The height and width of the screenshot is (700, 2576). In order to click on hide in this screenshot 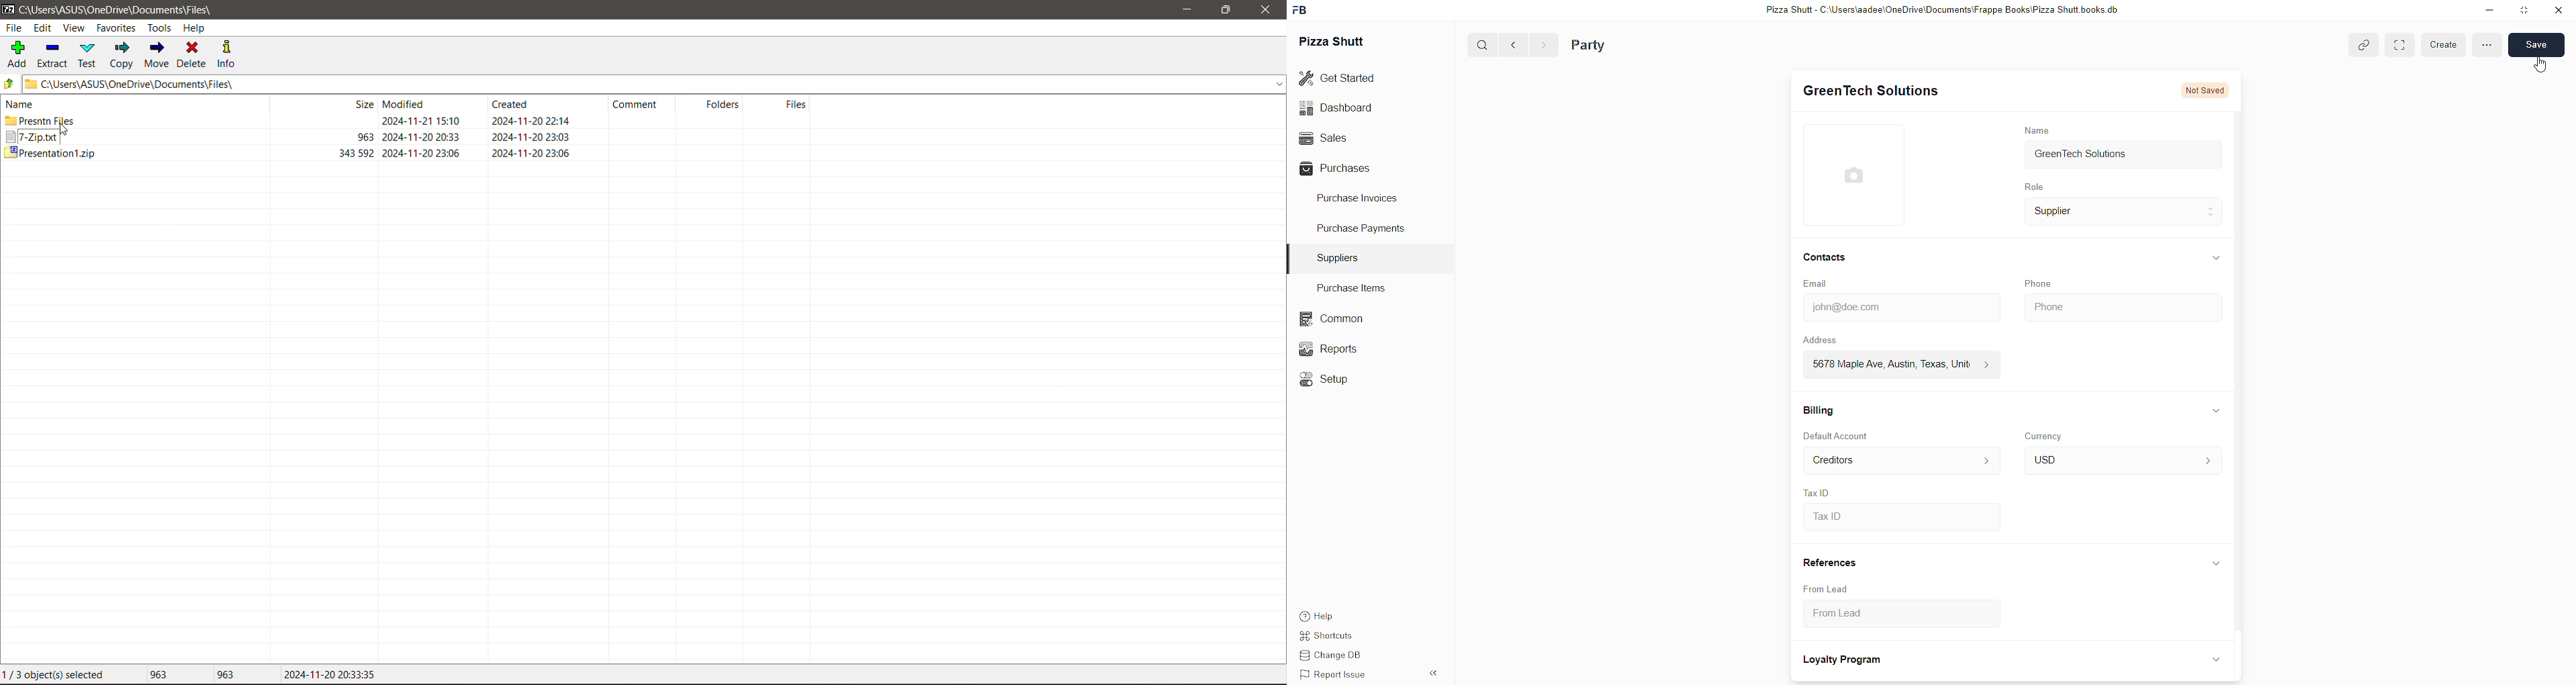, I will do `click(2216, 257)`.